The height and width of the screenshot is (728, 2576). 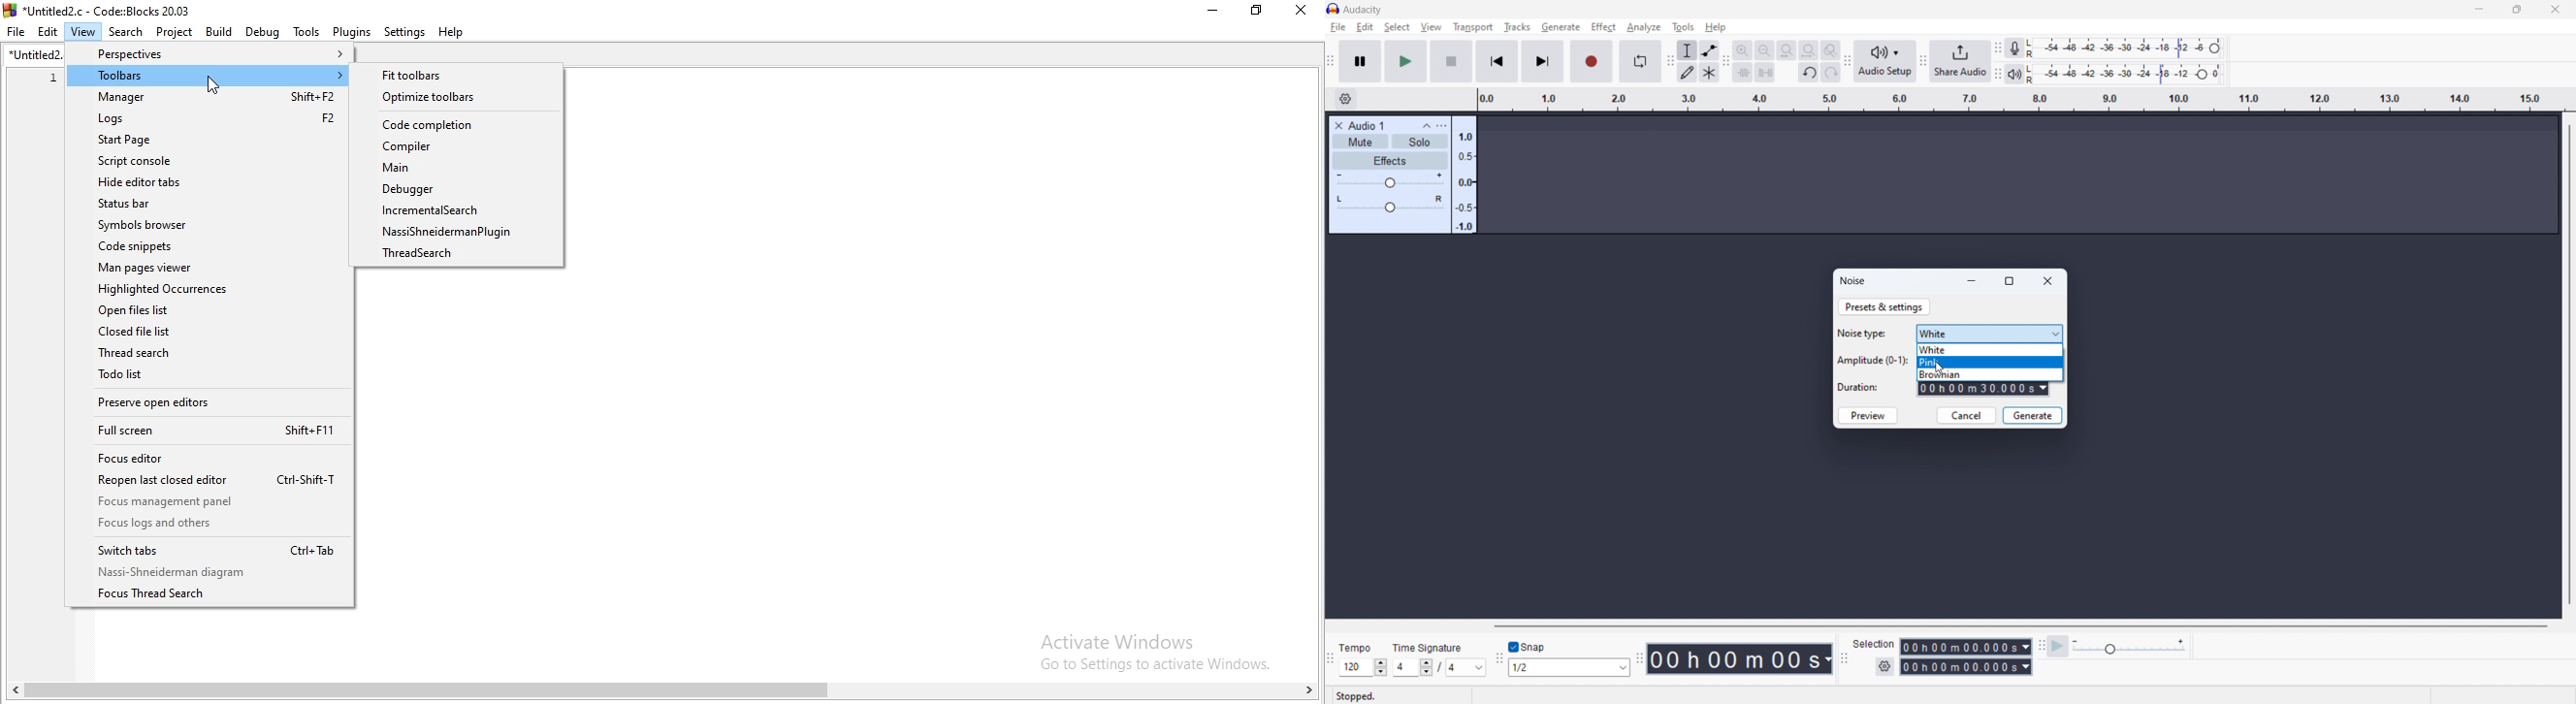 I want to click on analyze, so click(x=1644, y=27).